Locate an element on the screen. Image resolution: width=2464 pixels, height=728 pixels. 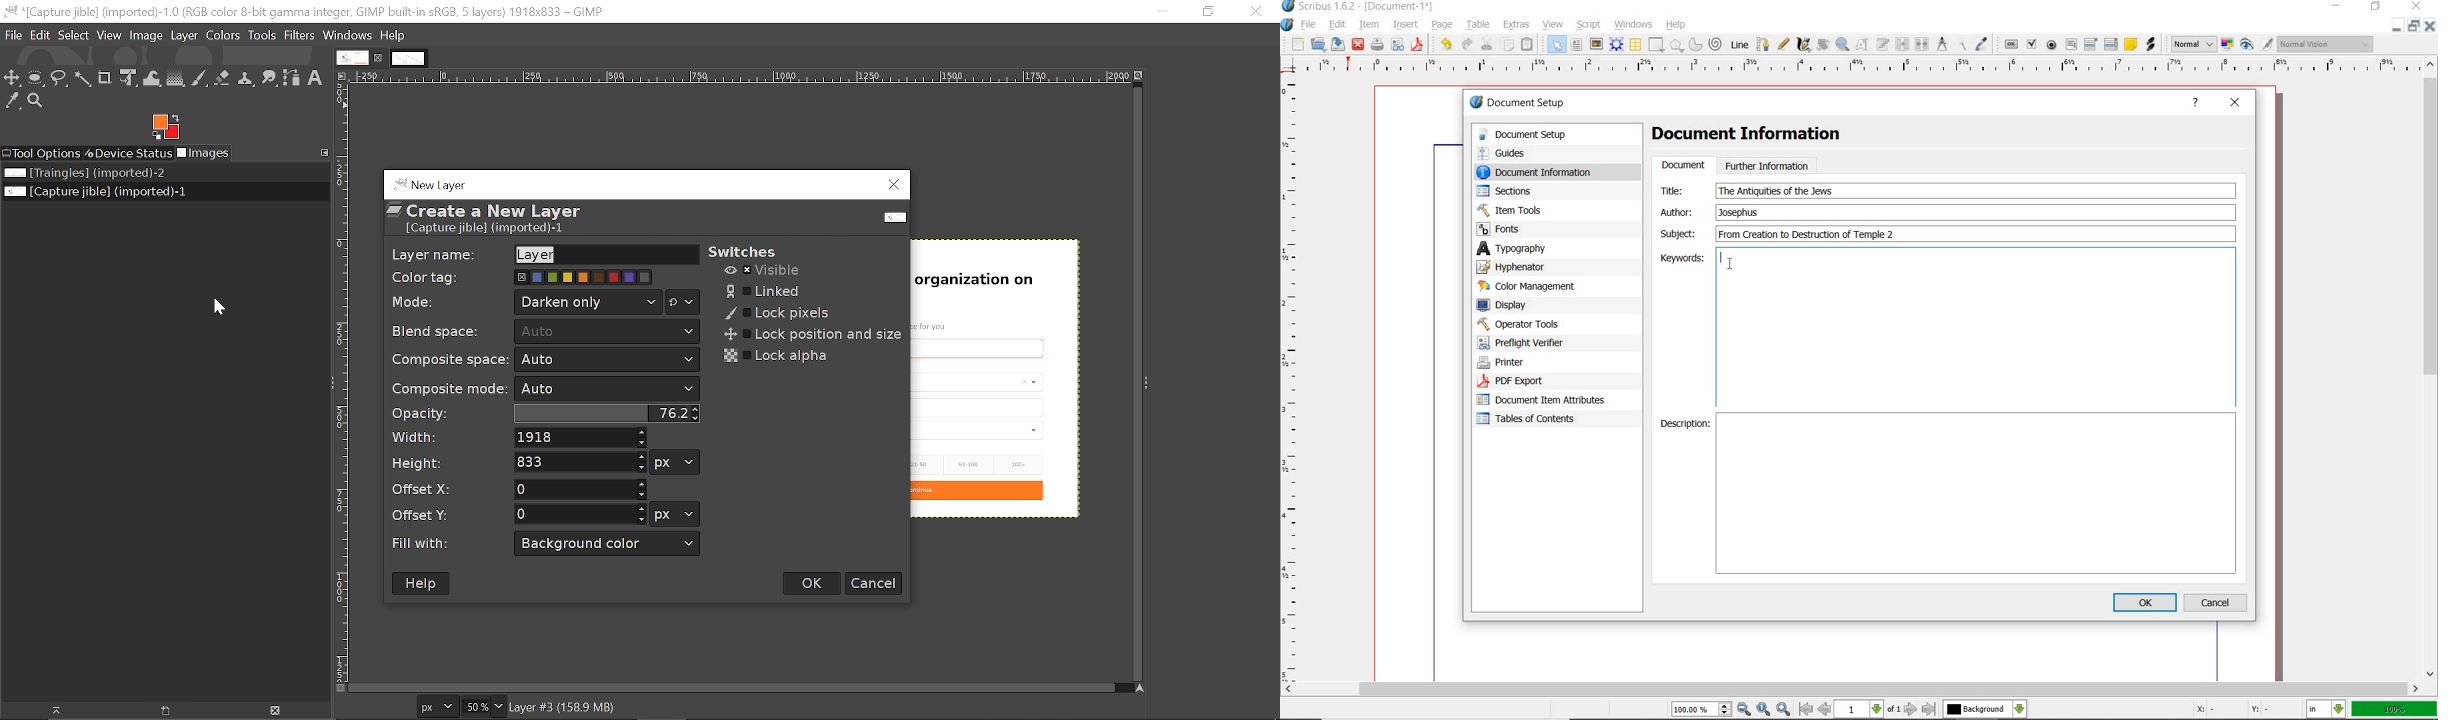
open is located at coordinates (1319, 44).